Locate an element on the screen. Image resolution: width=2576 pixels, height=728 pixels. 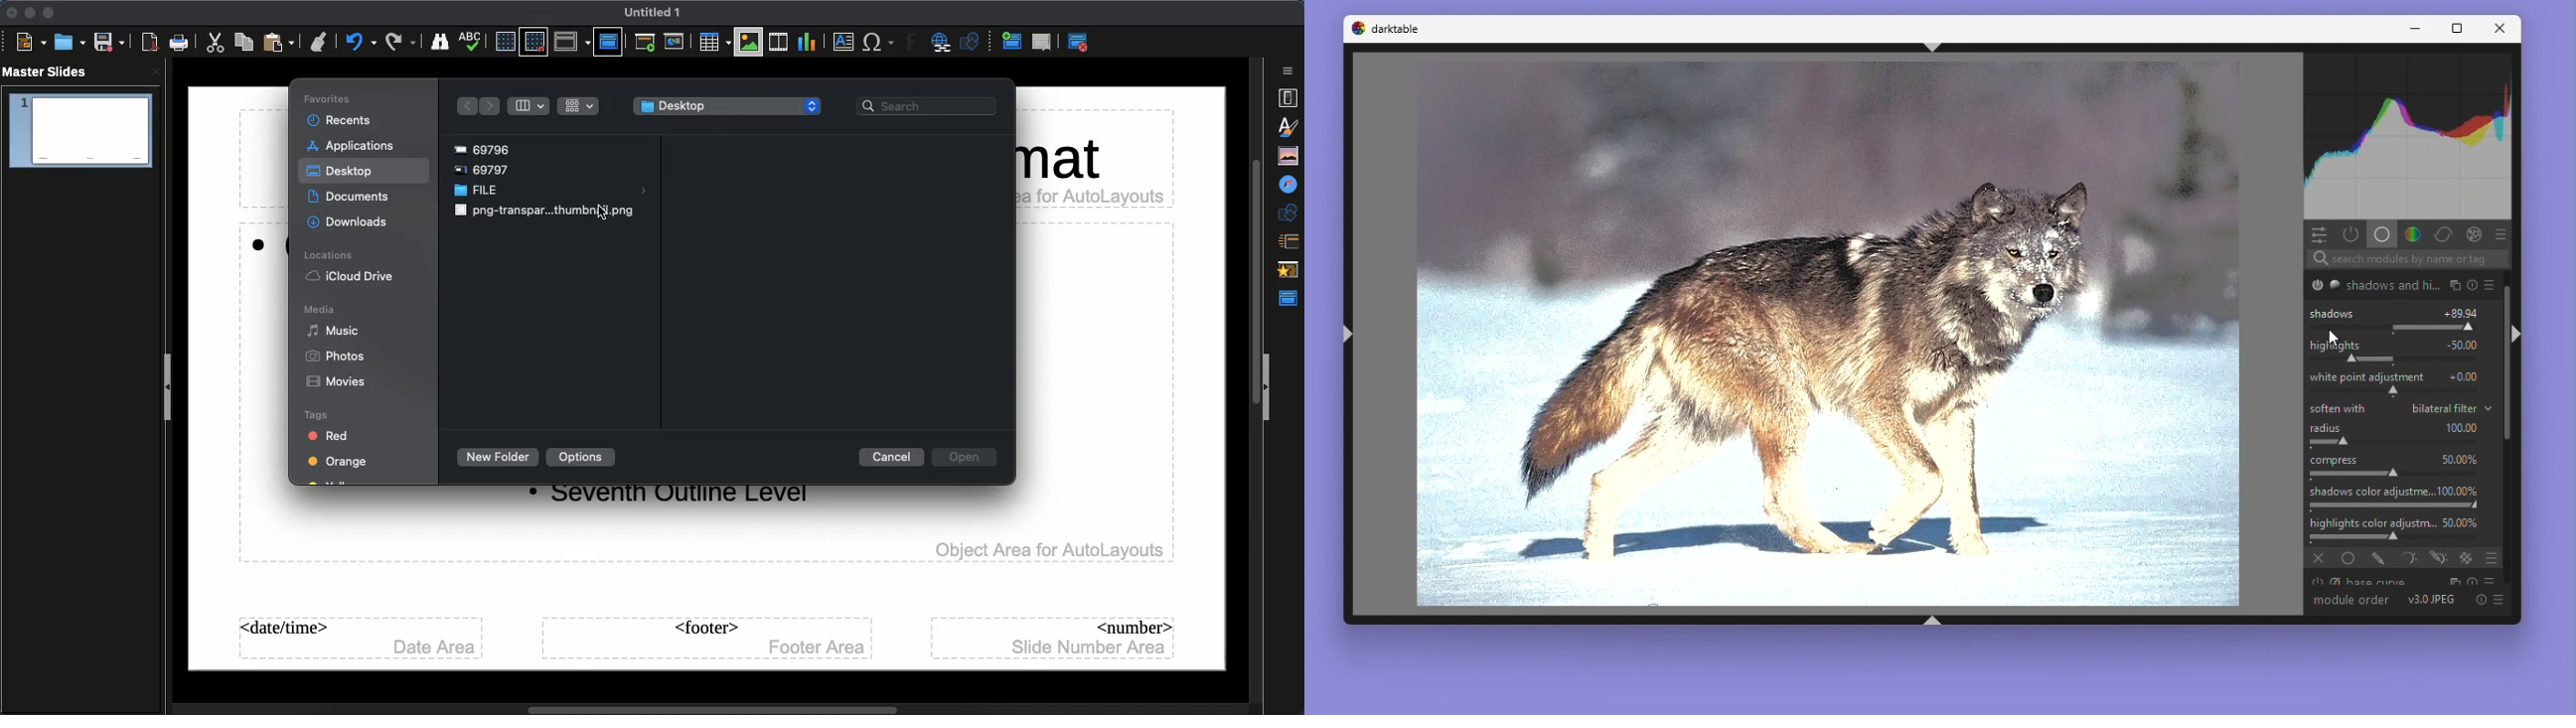
Snap grid is located at coordinates (534, 43).